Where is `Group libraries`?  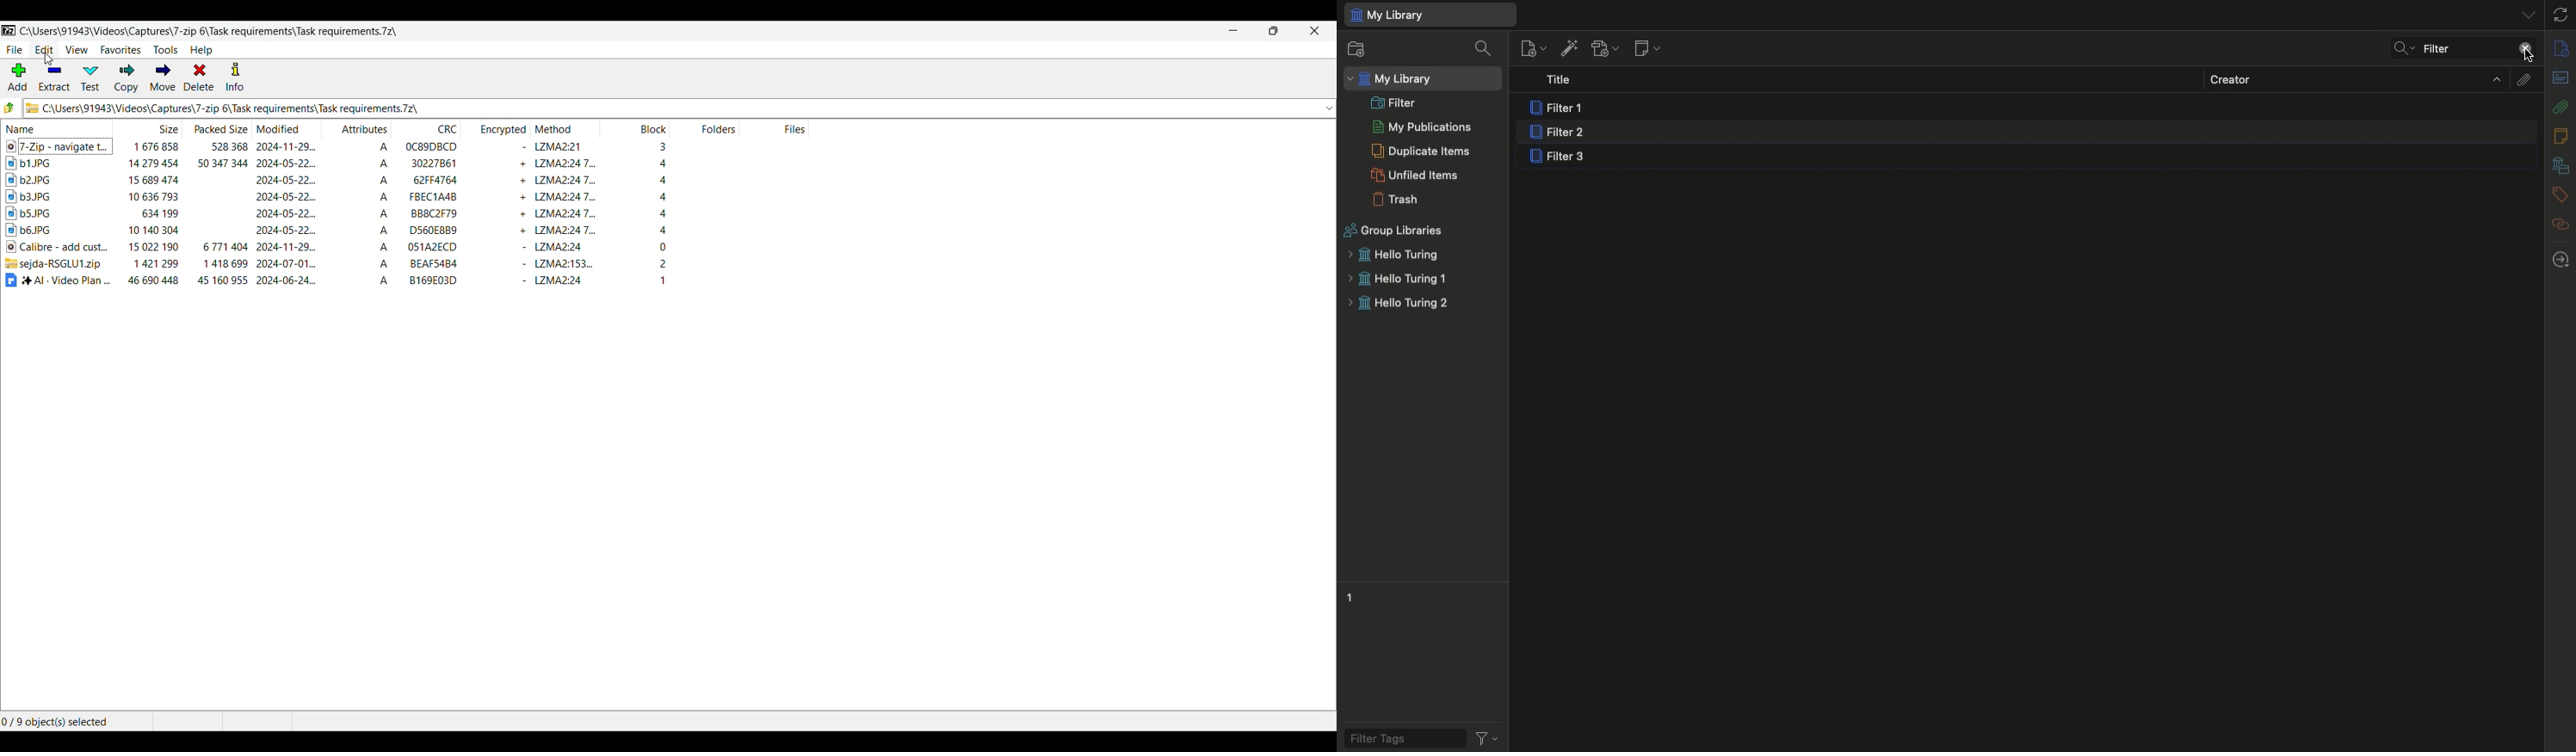
Group libraries is located at coordinates (1394, 231).